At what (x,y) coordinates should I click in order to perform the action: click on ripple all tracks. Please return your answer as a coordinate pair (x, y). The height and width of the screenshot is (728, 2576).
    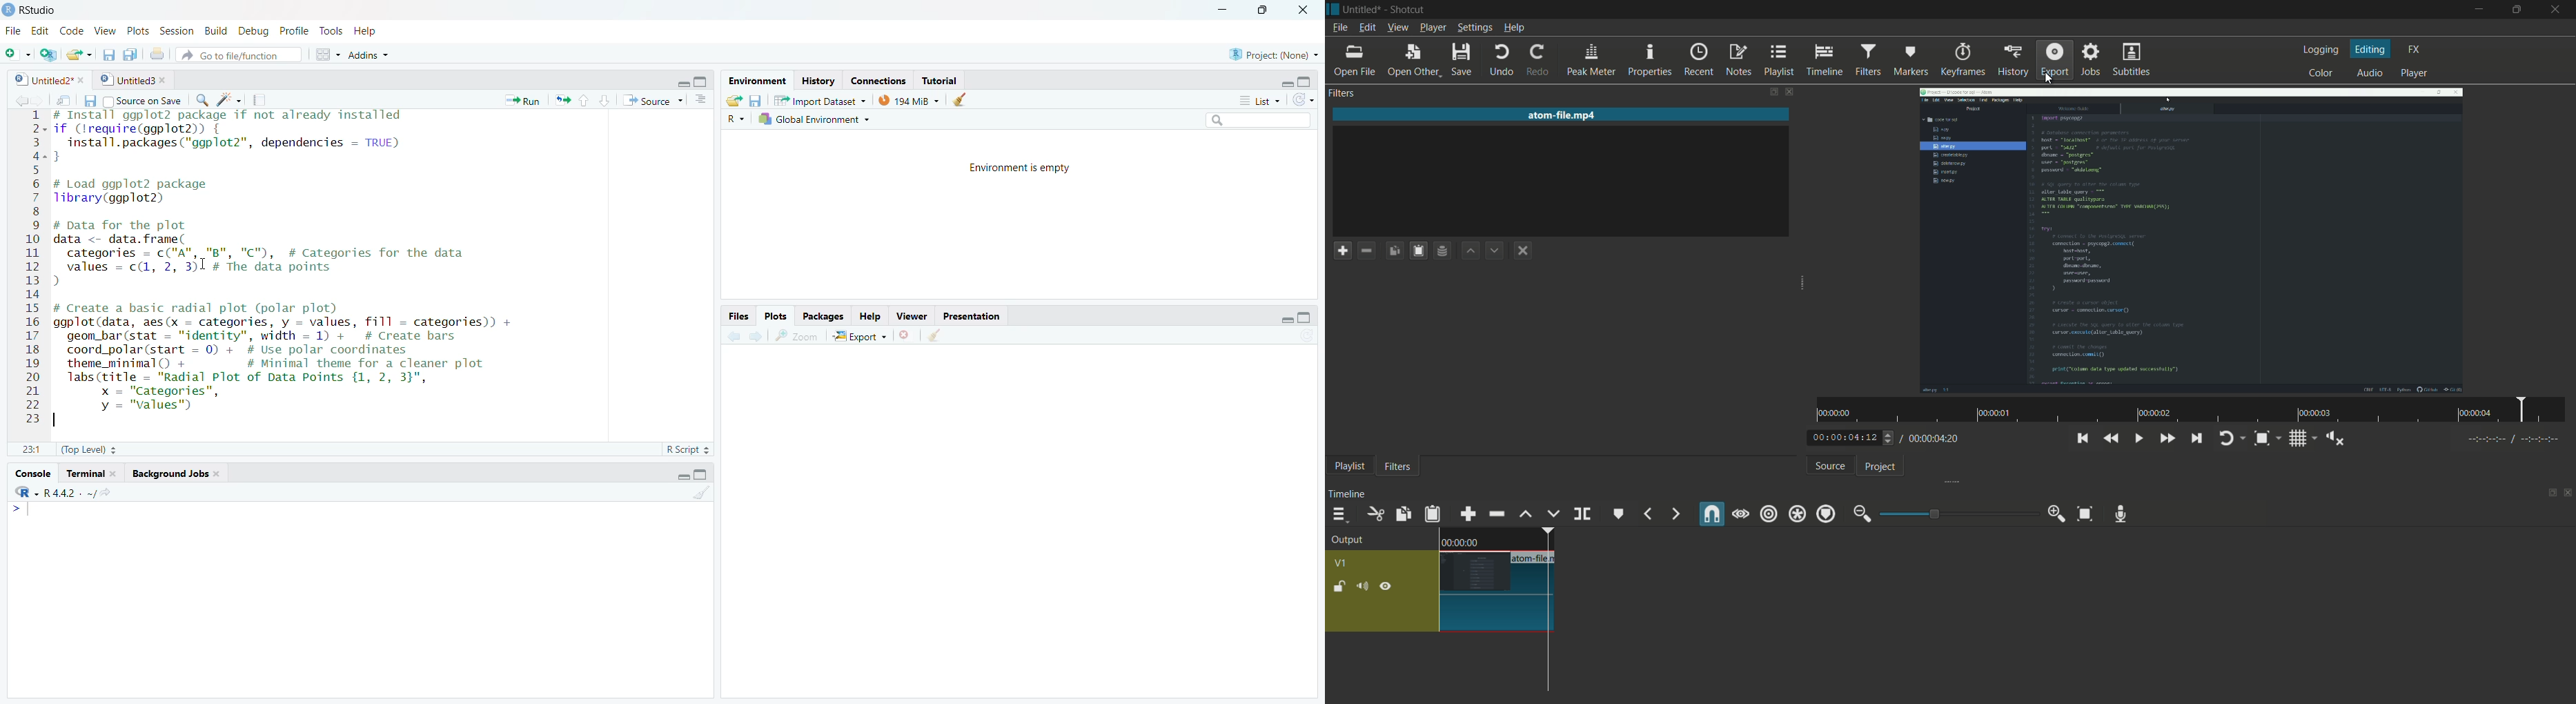
    Looking at the image, I should click on (1797, 514).